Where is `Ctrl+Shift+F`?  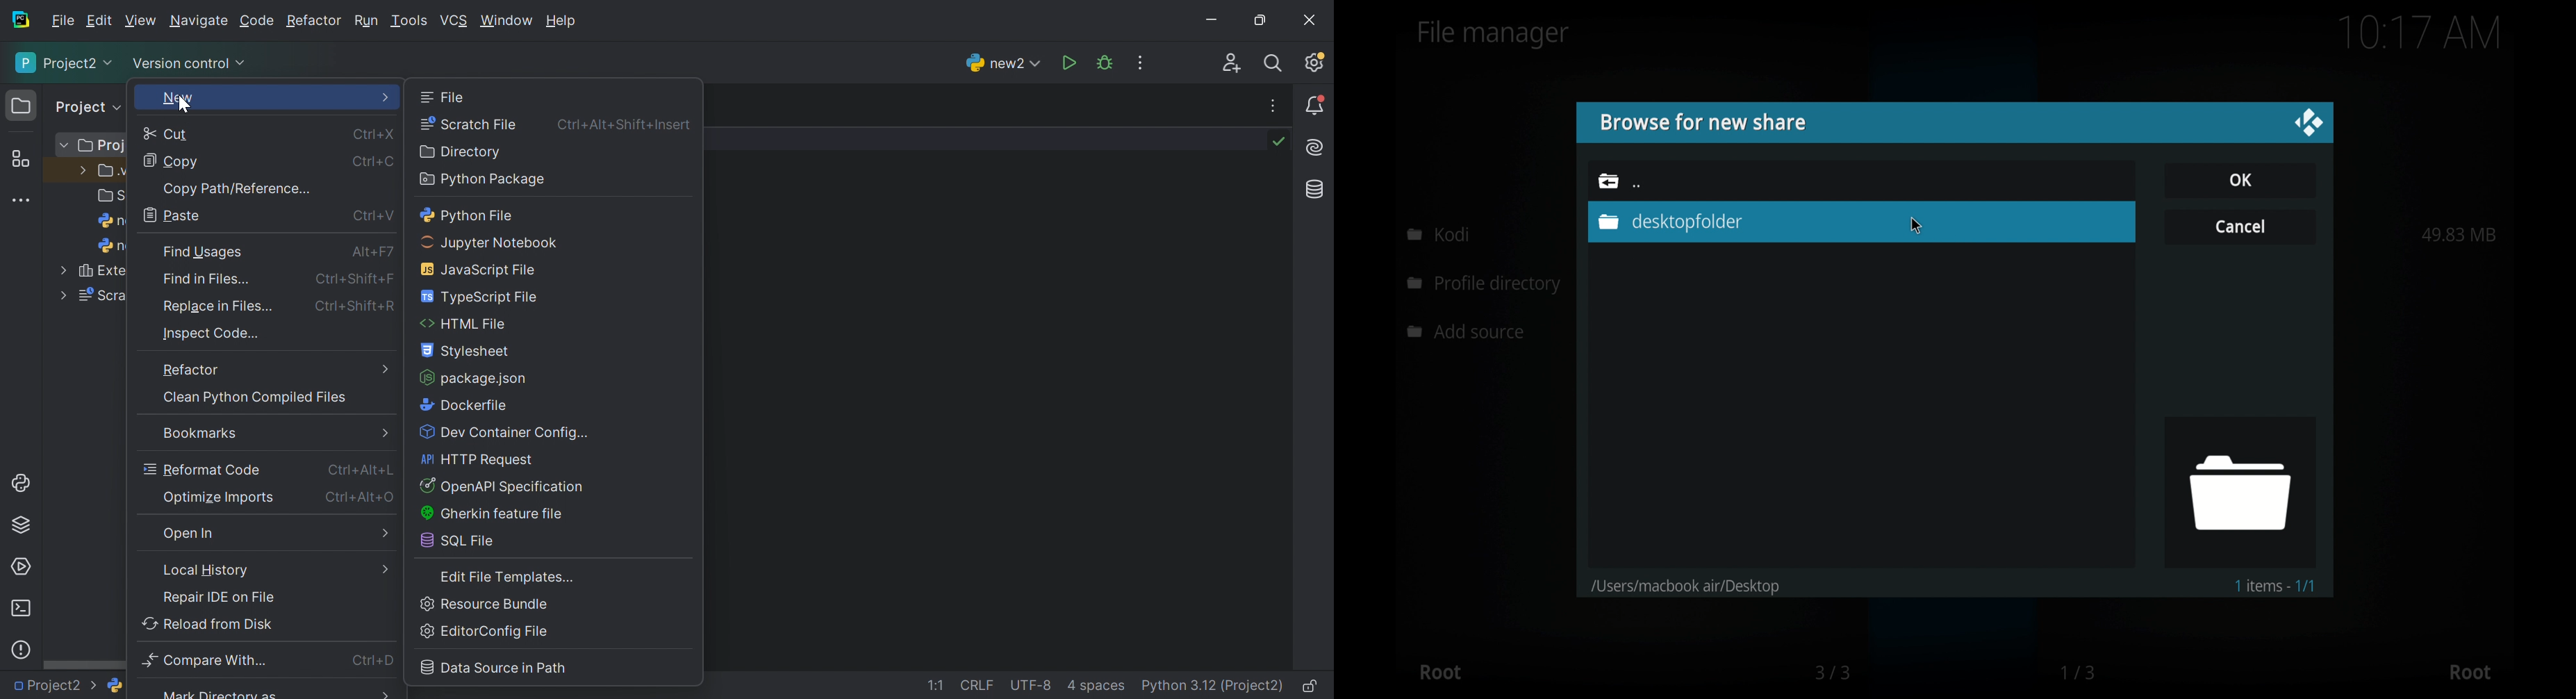 Ctrl+Shift+F is located at coordinates (354, 280).